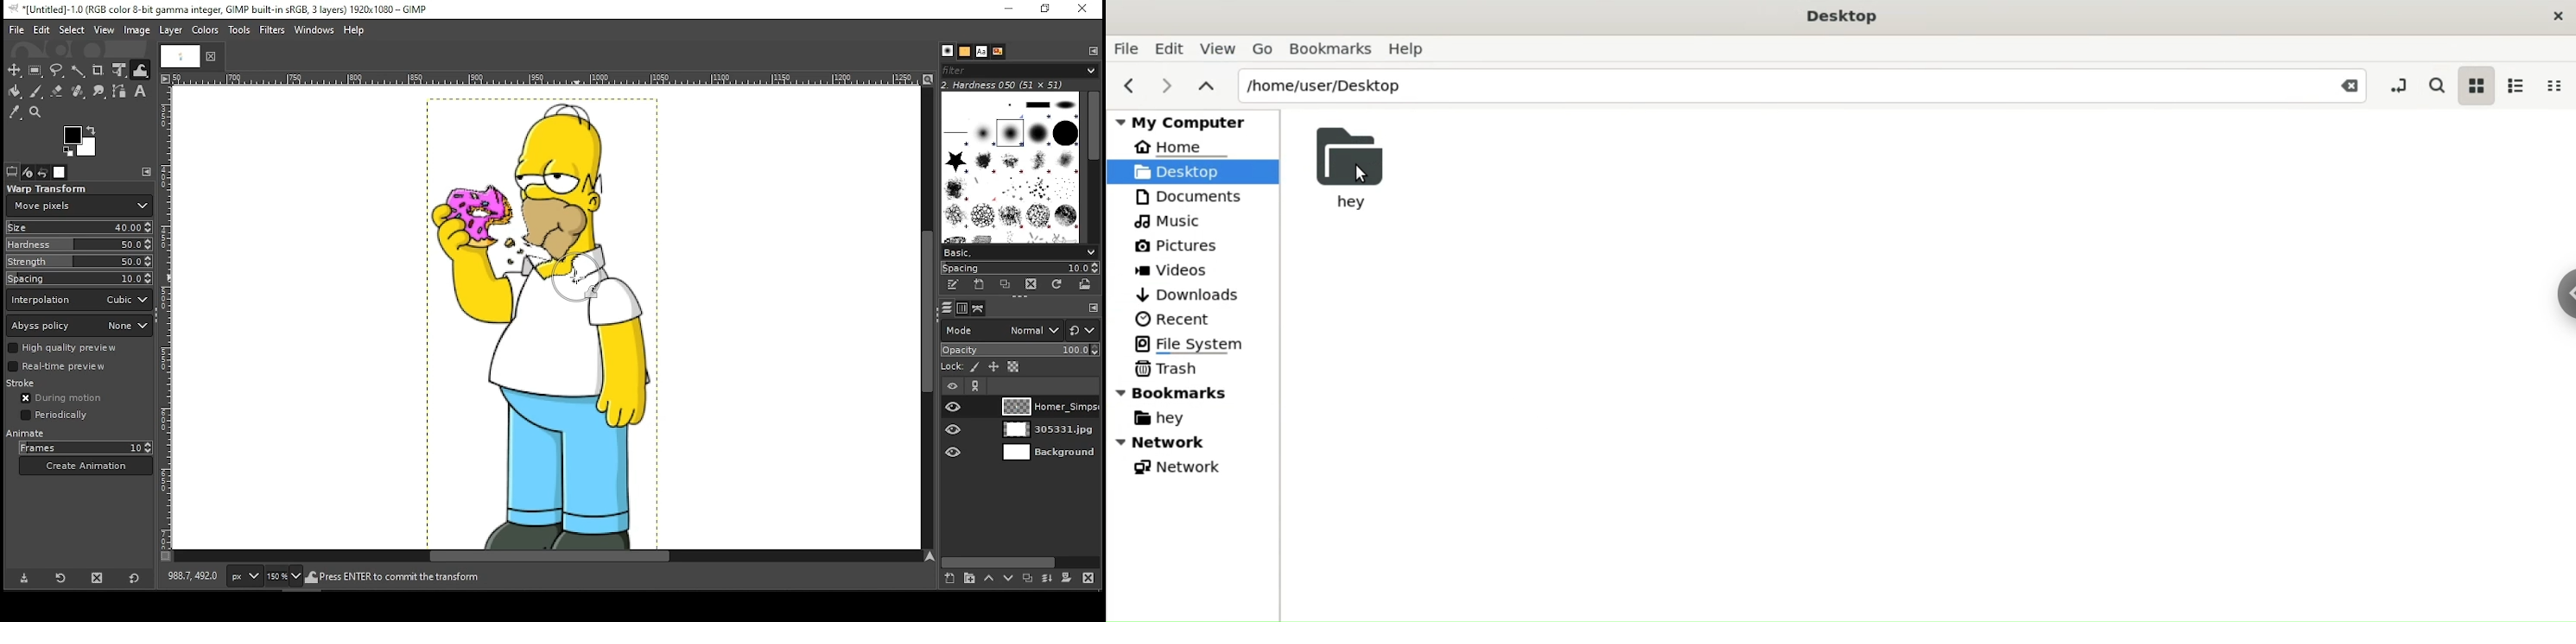 The width and height of the screenshot is (2576, 644). Describe the element at coordinates (80, 299) in the screenshot. I see `interpolation` at that location.